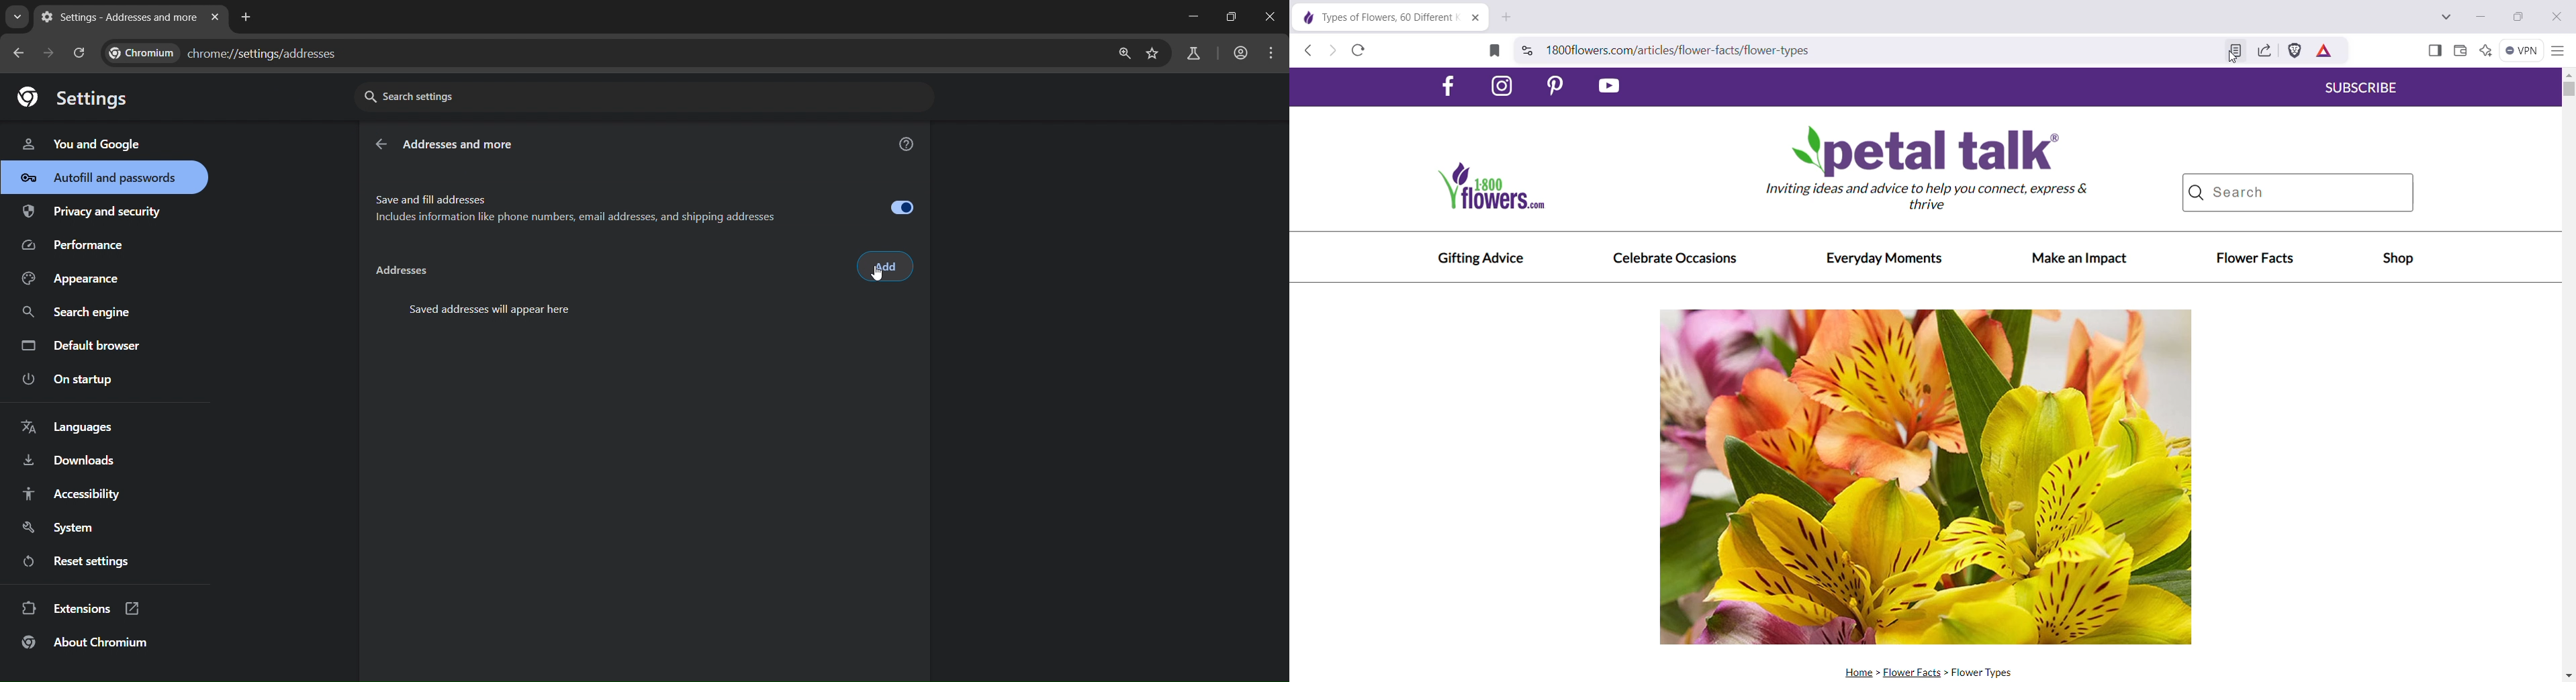 This screenshot has height=700, width=2576. I want to click on minimize, so click(1190, 17).